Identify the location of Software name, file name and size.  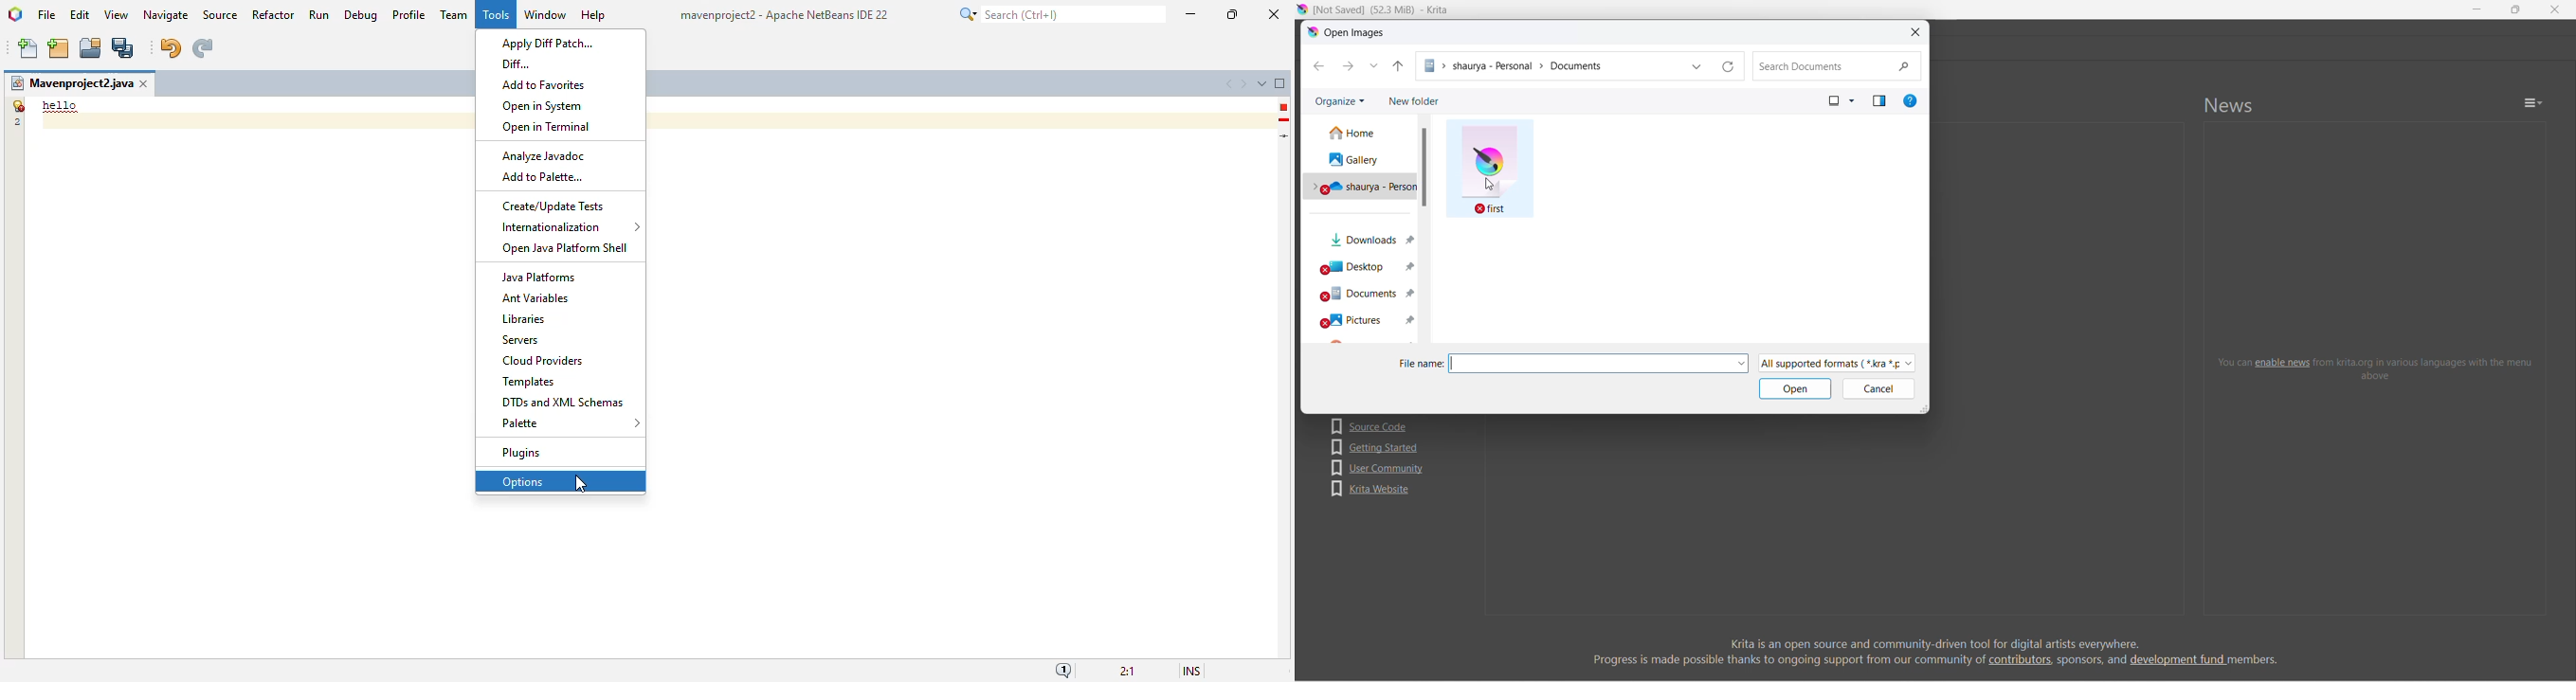
(1381, 10).